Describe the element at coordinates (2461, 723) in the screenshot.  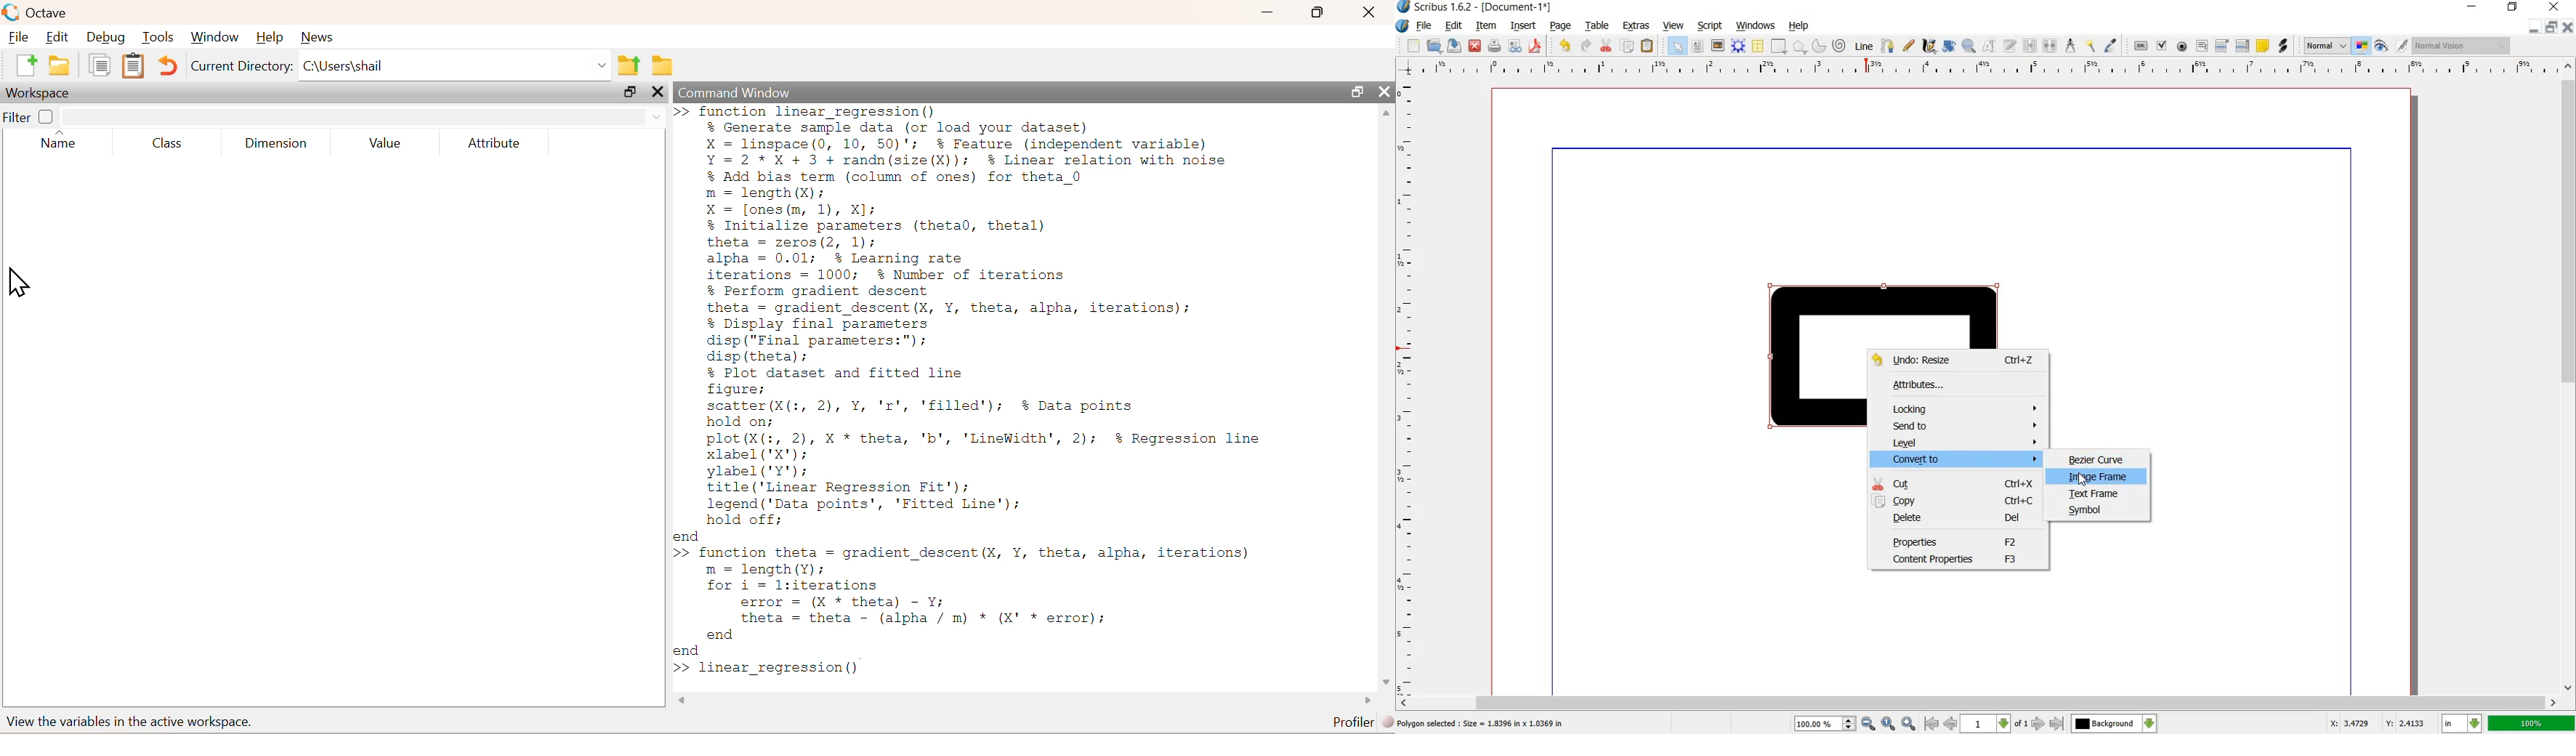
I see `set unit` at that location.